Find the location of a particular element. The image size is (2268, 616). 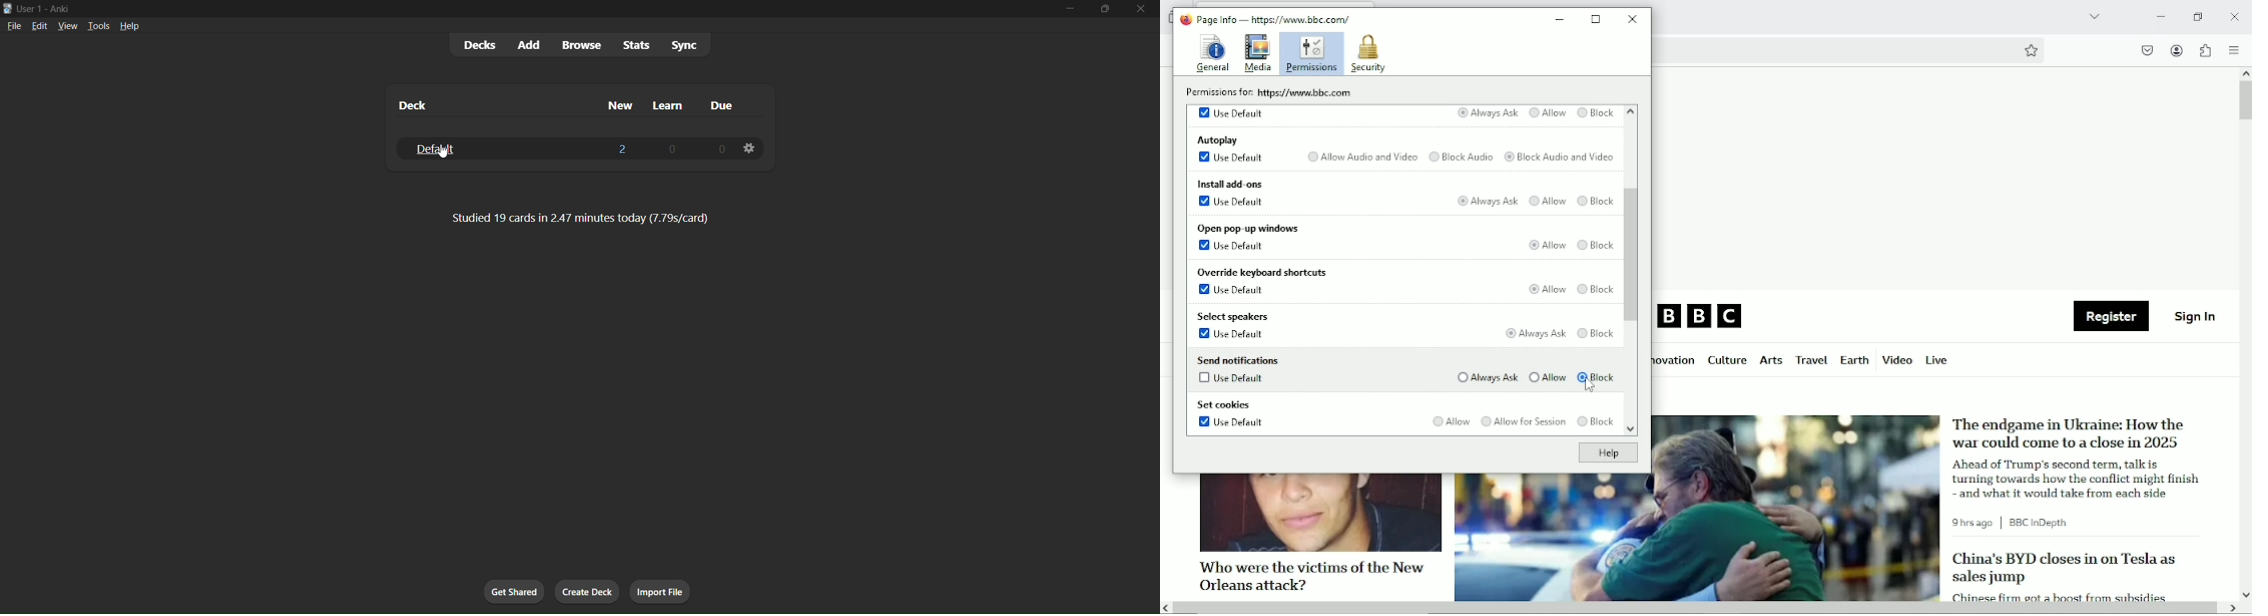

2 is located at coordinates (624, 150).